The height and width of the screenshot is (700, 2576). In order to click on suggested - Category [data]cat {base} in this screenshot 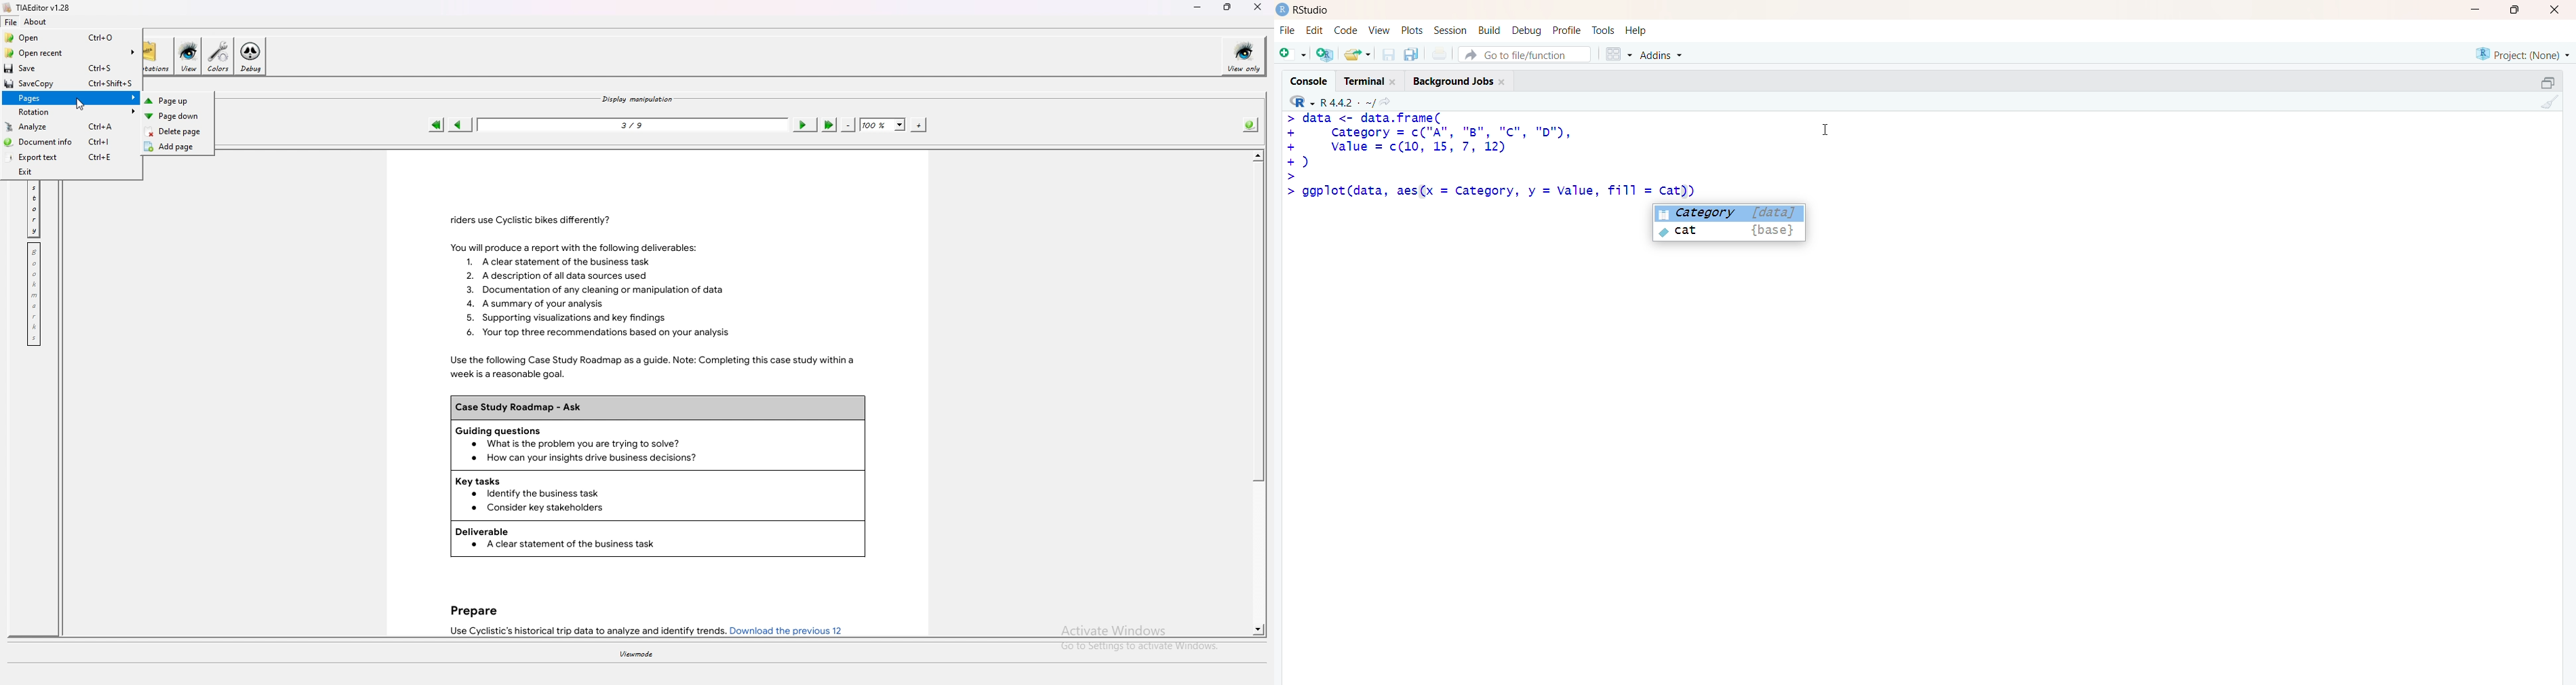, I will do `click(1724, 222)`.